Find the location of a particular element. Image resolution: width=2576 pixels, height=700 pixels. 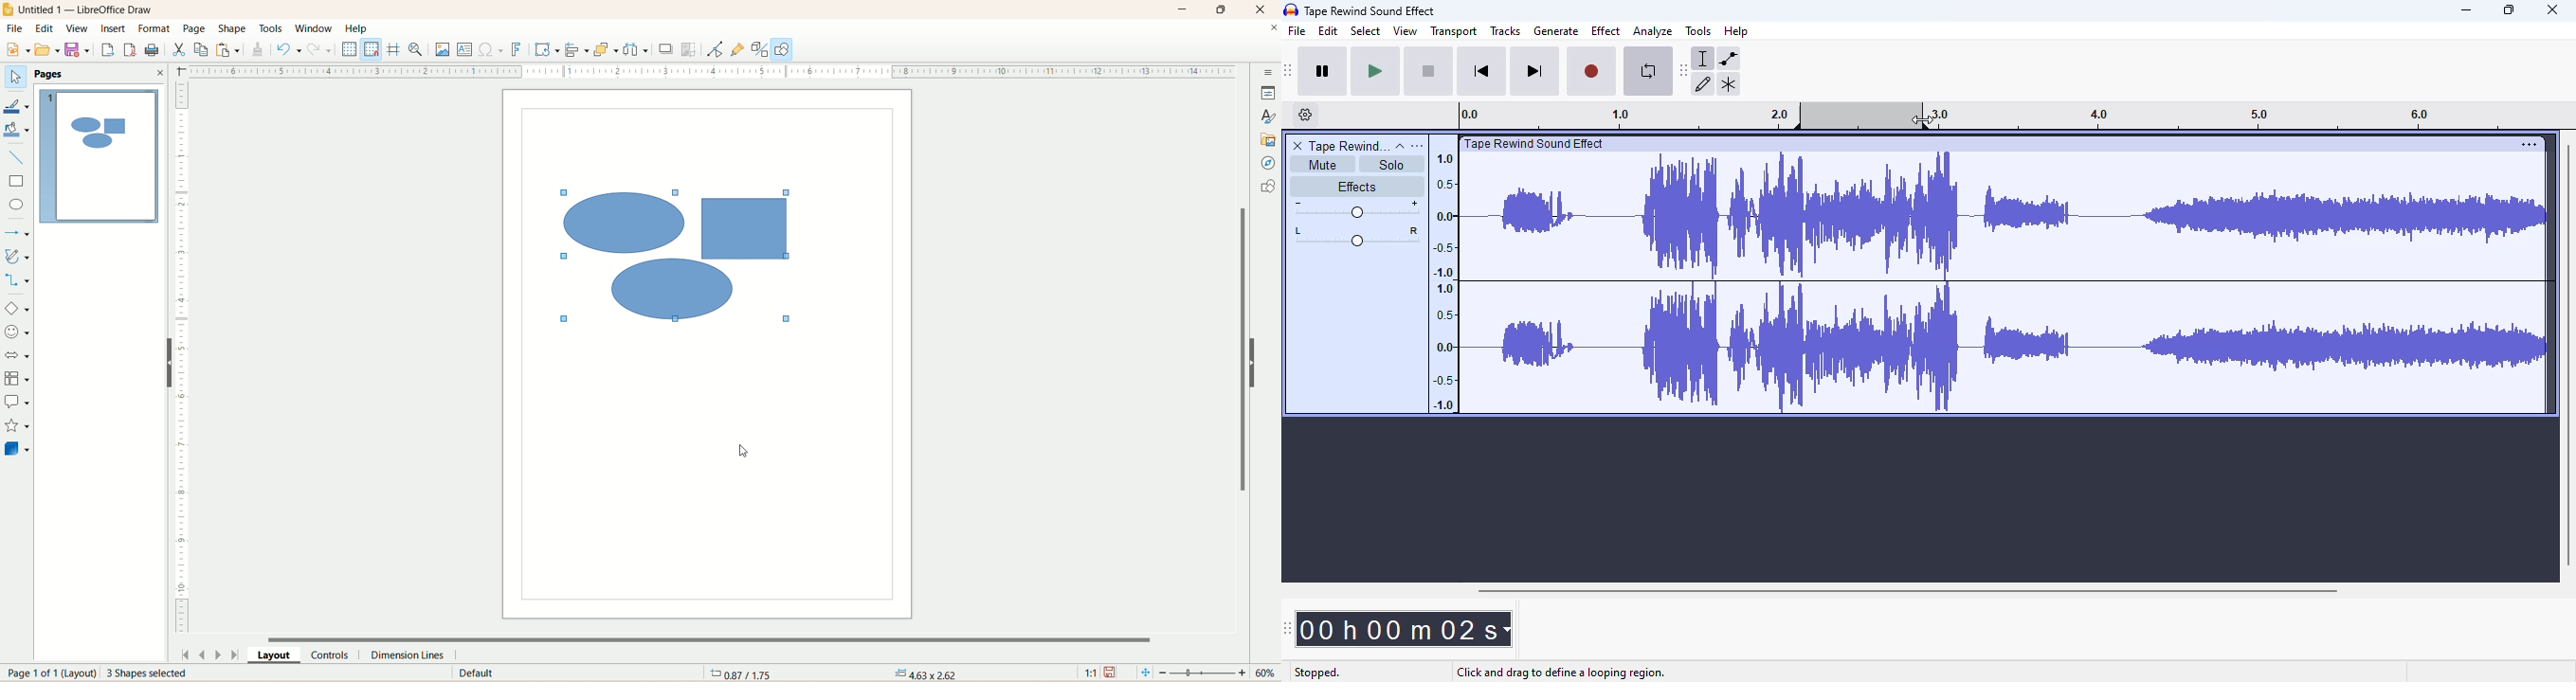

tools is located at coordinates (271, 28).